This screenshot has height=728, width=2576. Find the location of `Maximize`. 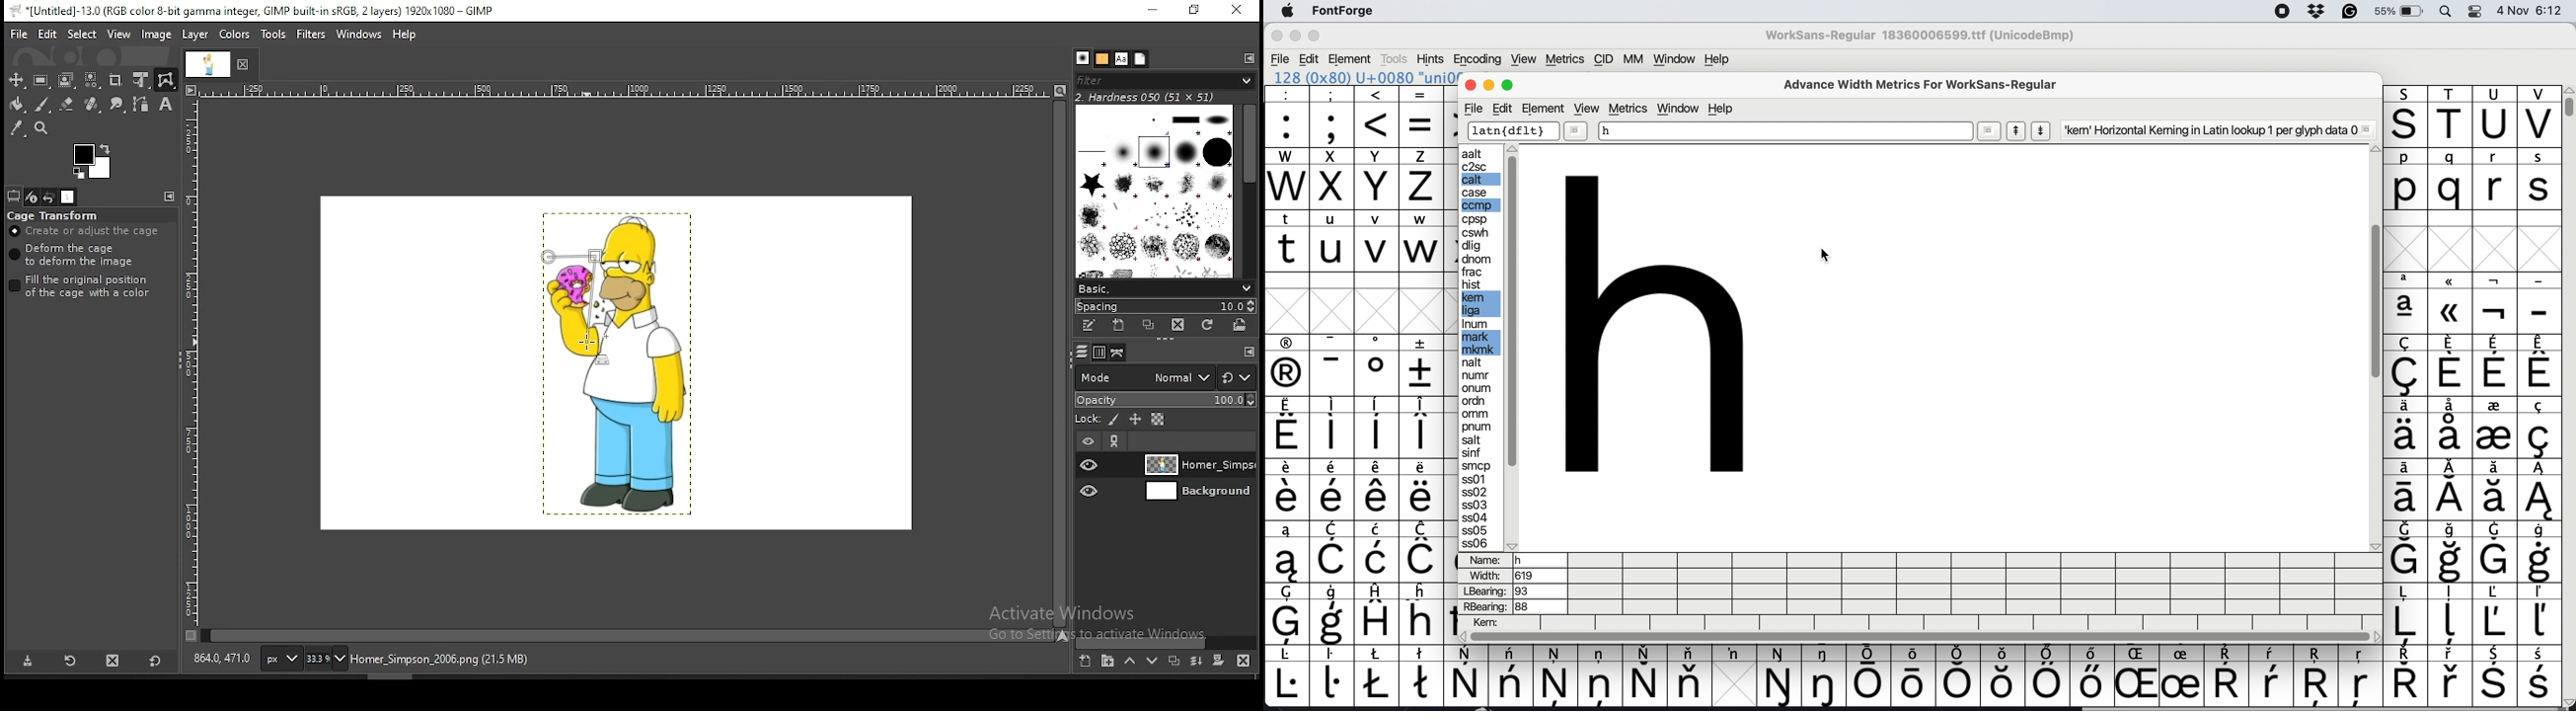

Maximize is located at coordinates (1318, 36).